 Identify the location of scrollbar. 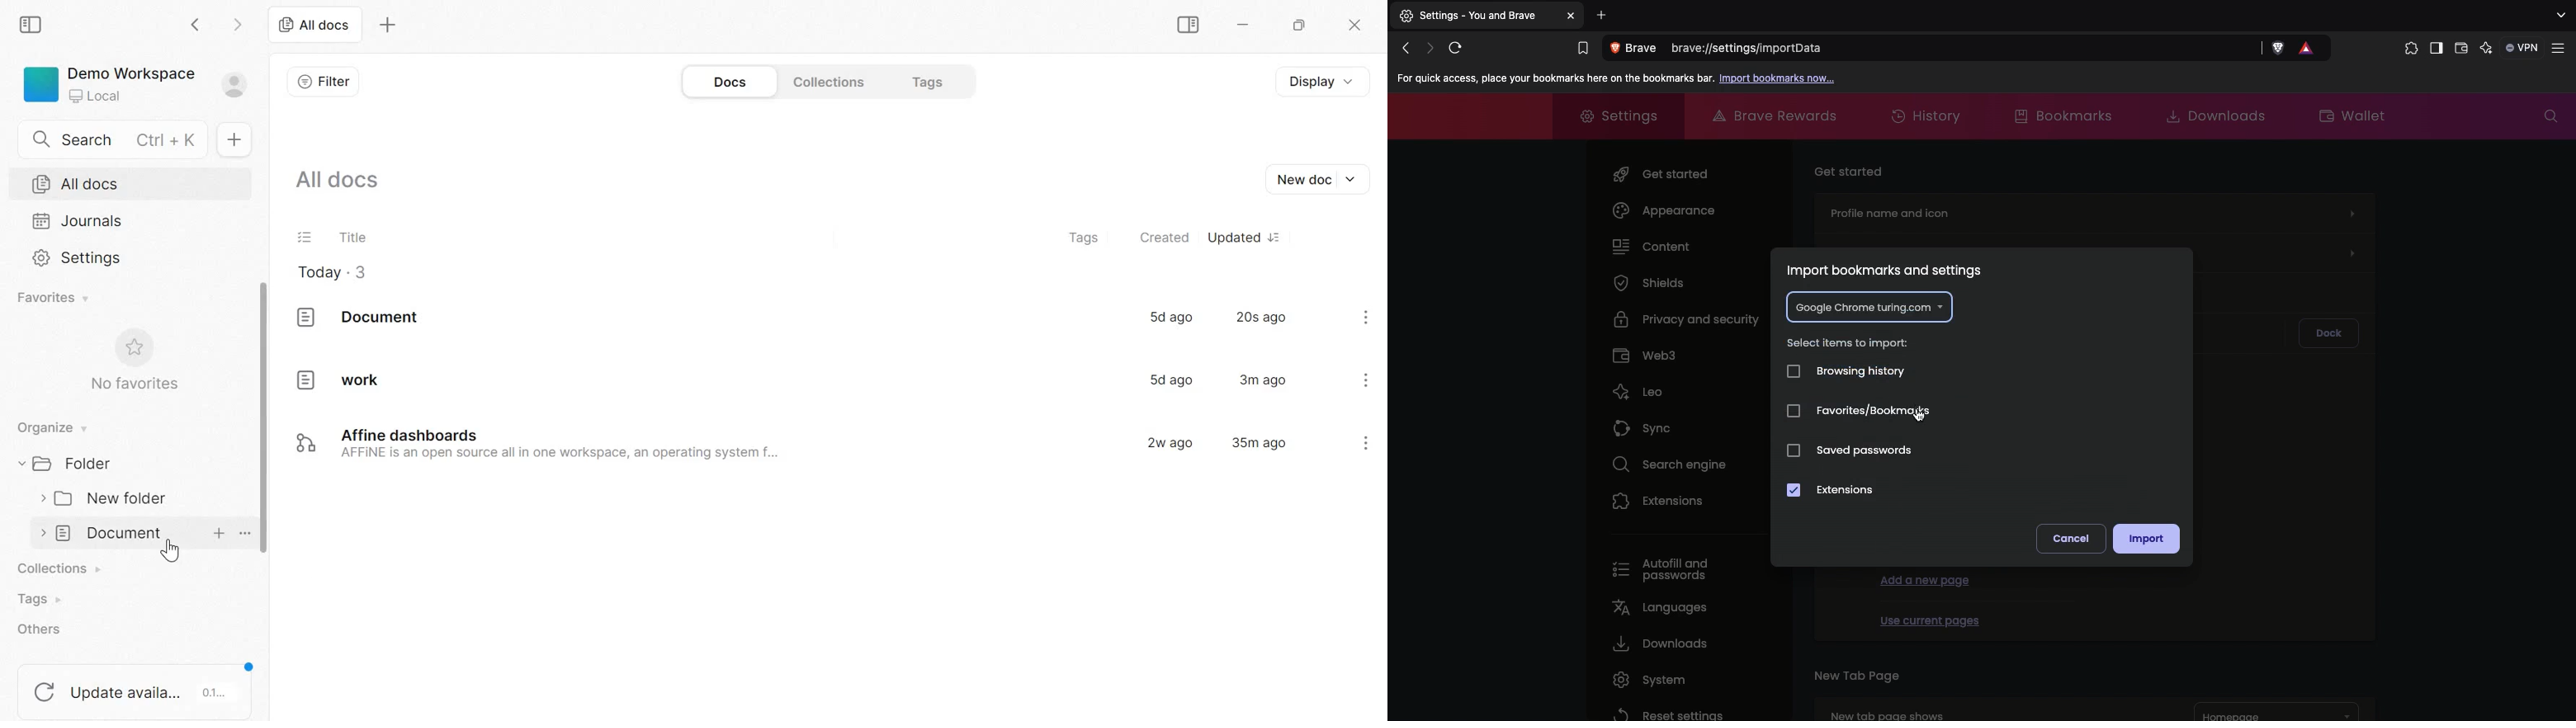
(265, 421).